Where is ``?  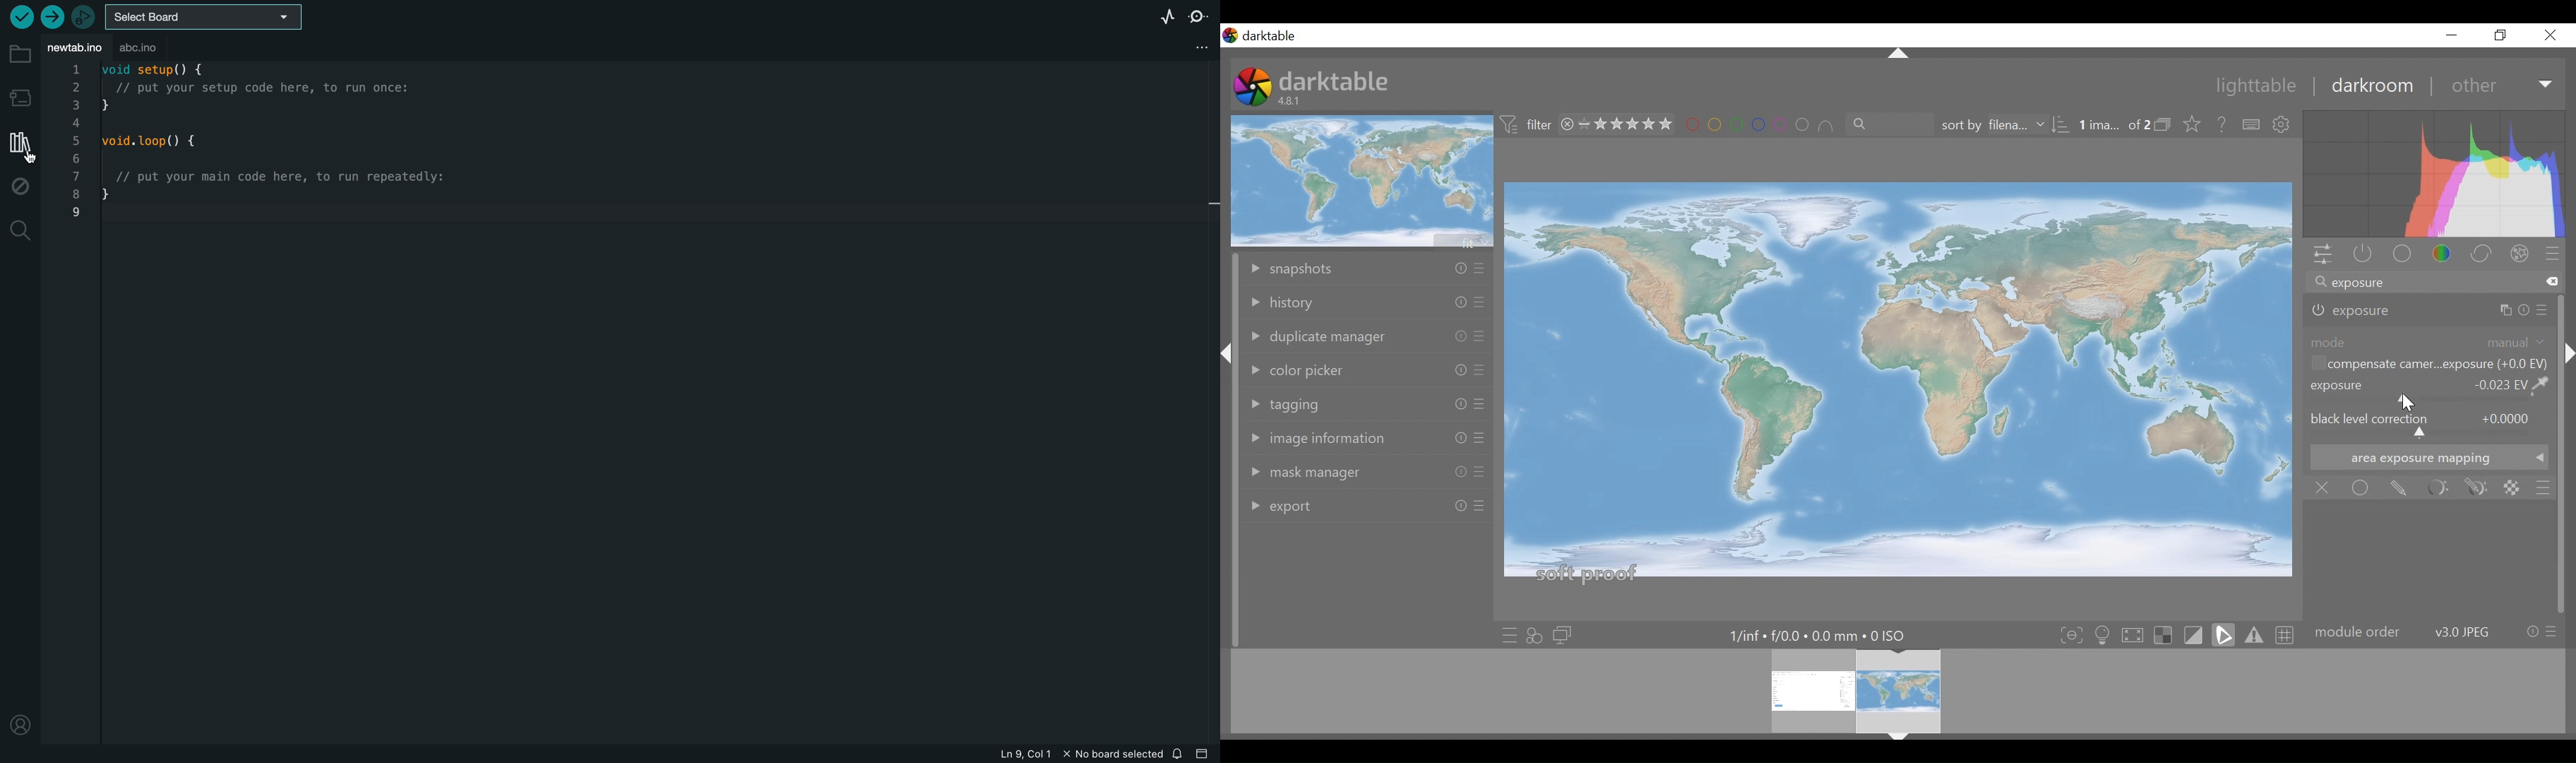
 is located at coordinates (1477, 304).